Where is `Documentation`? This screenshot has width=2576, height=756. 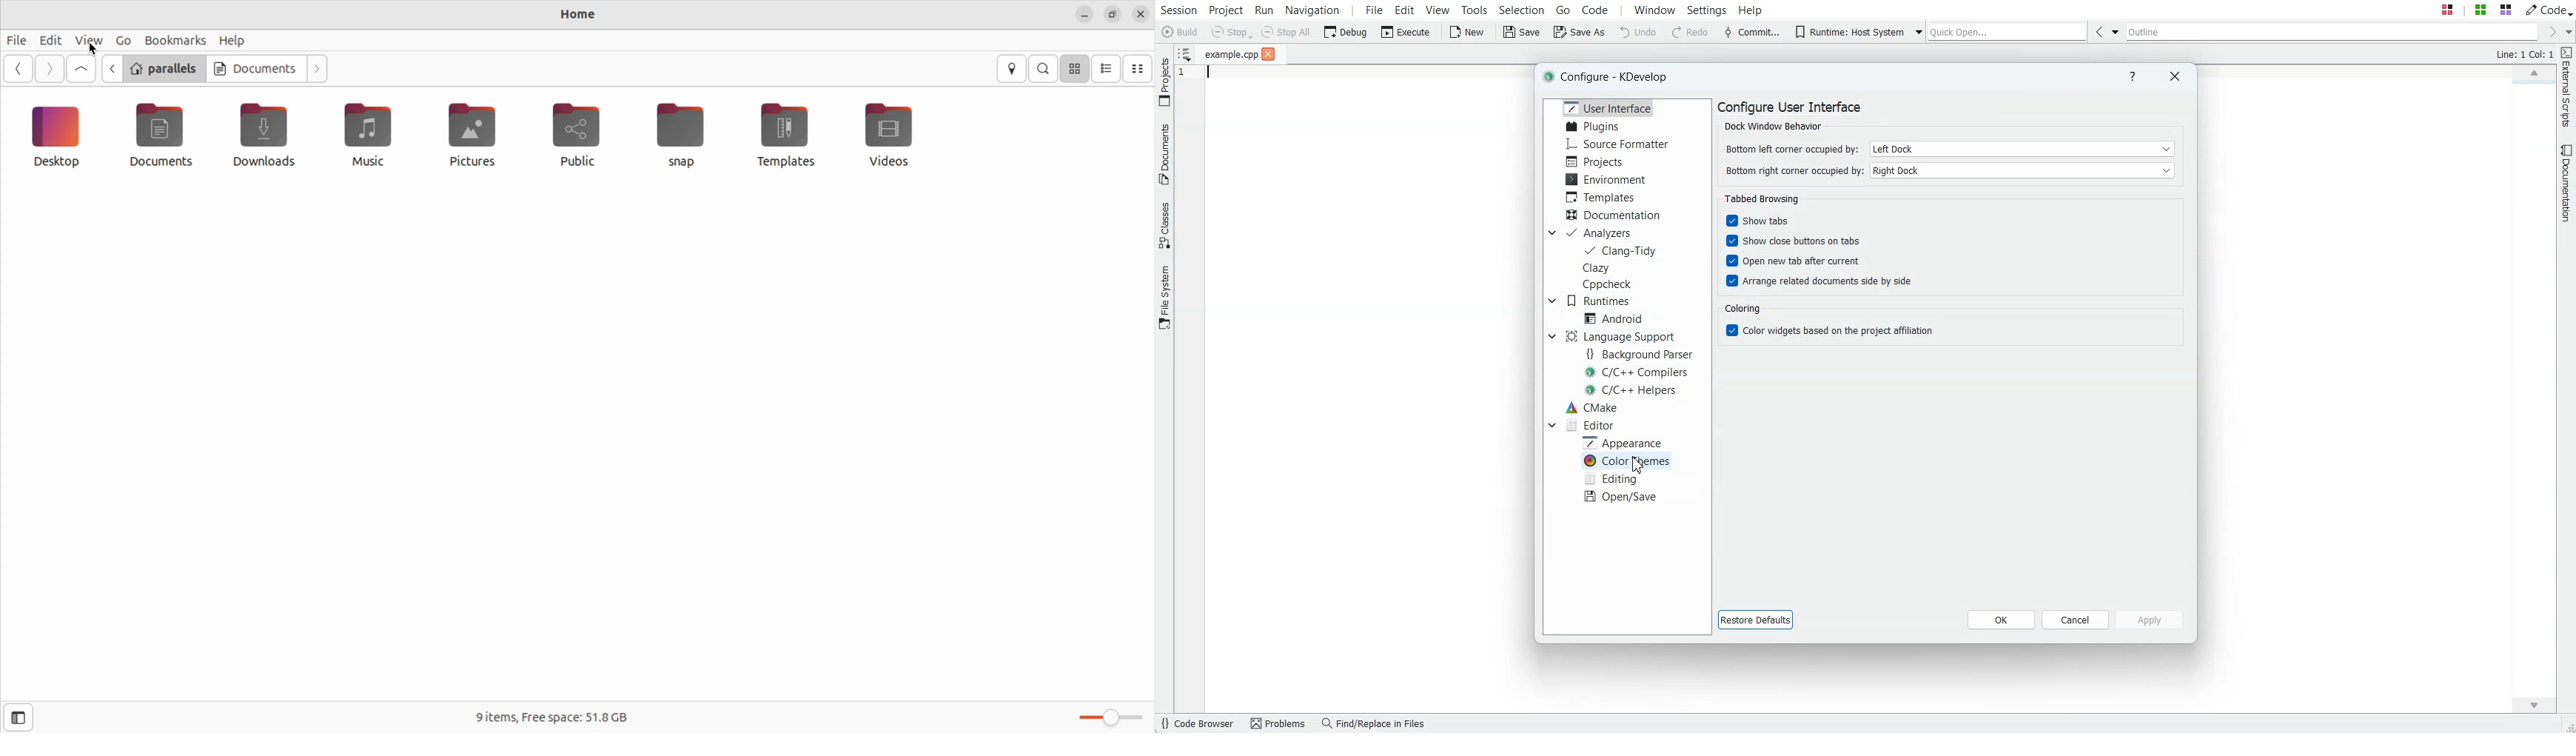 Documentation is located at coordinates (1613, 214).